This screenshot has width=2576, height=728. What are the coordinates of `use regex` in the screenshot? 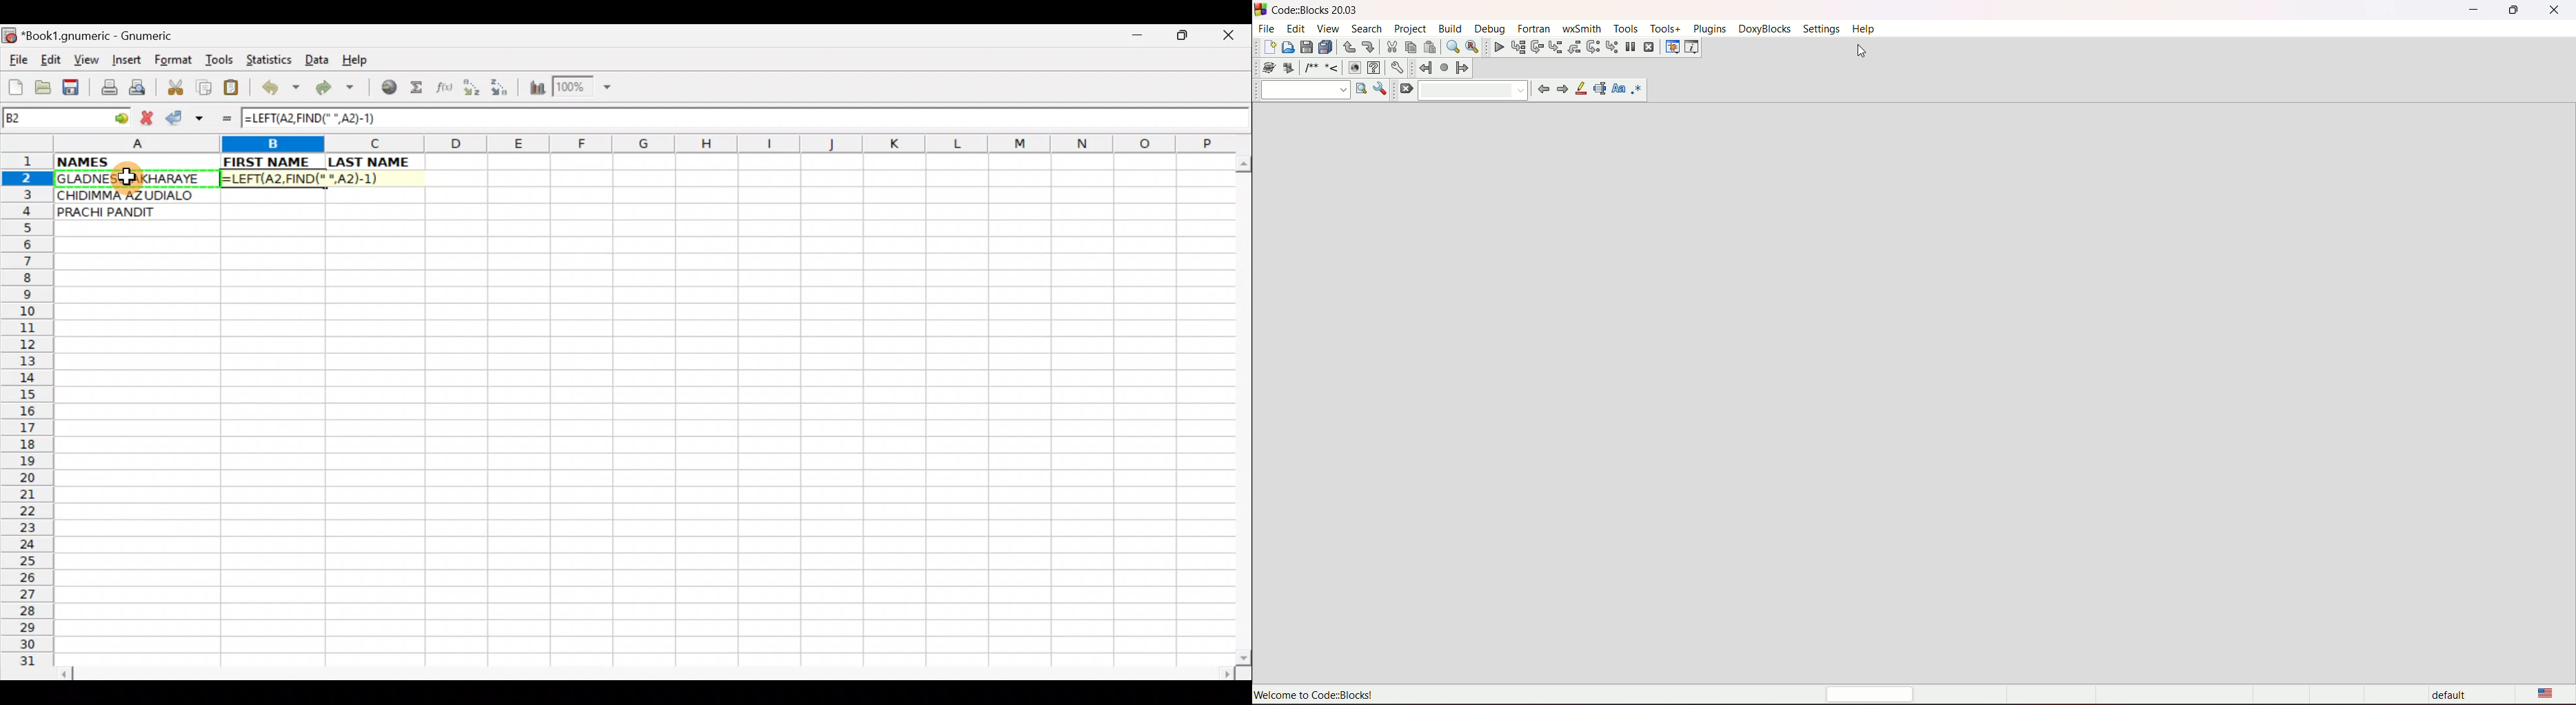 It's located at (1636, 91).